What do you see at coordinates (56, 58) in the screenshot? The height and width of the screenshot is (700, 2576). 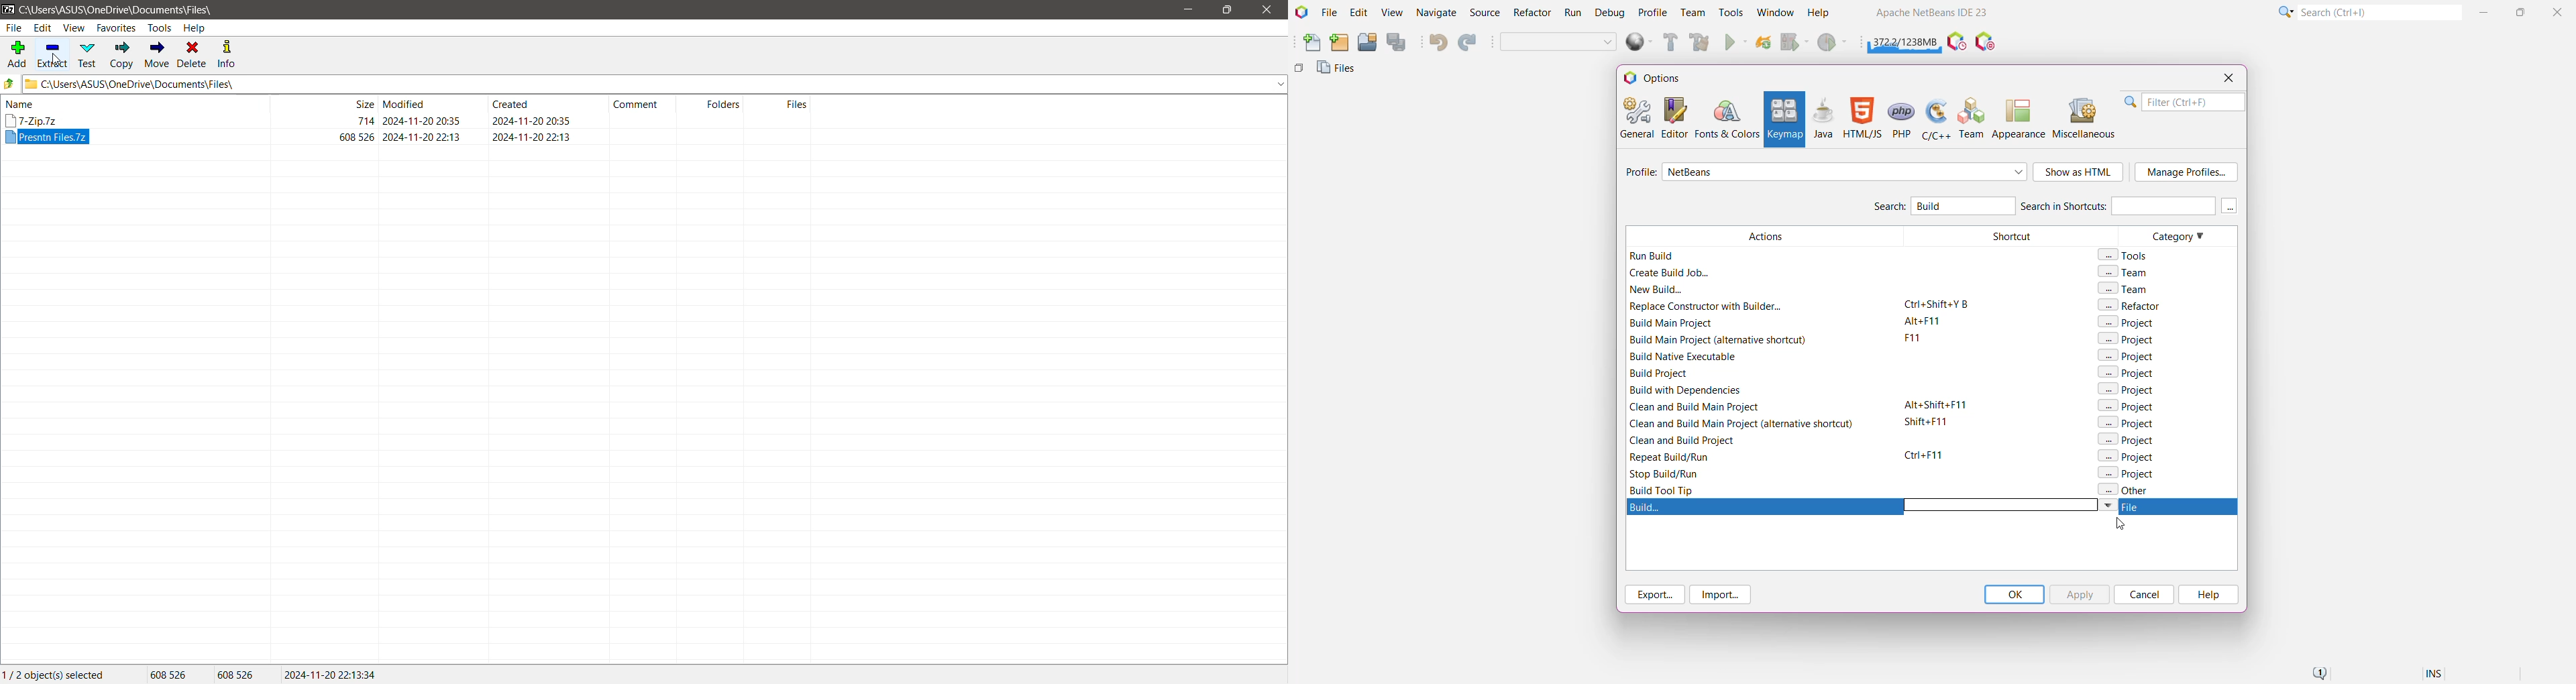 I see `cursor` at bounding box center [56, 58].